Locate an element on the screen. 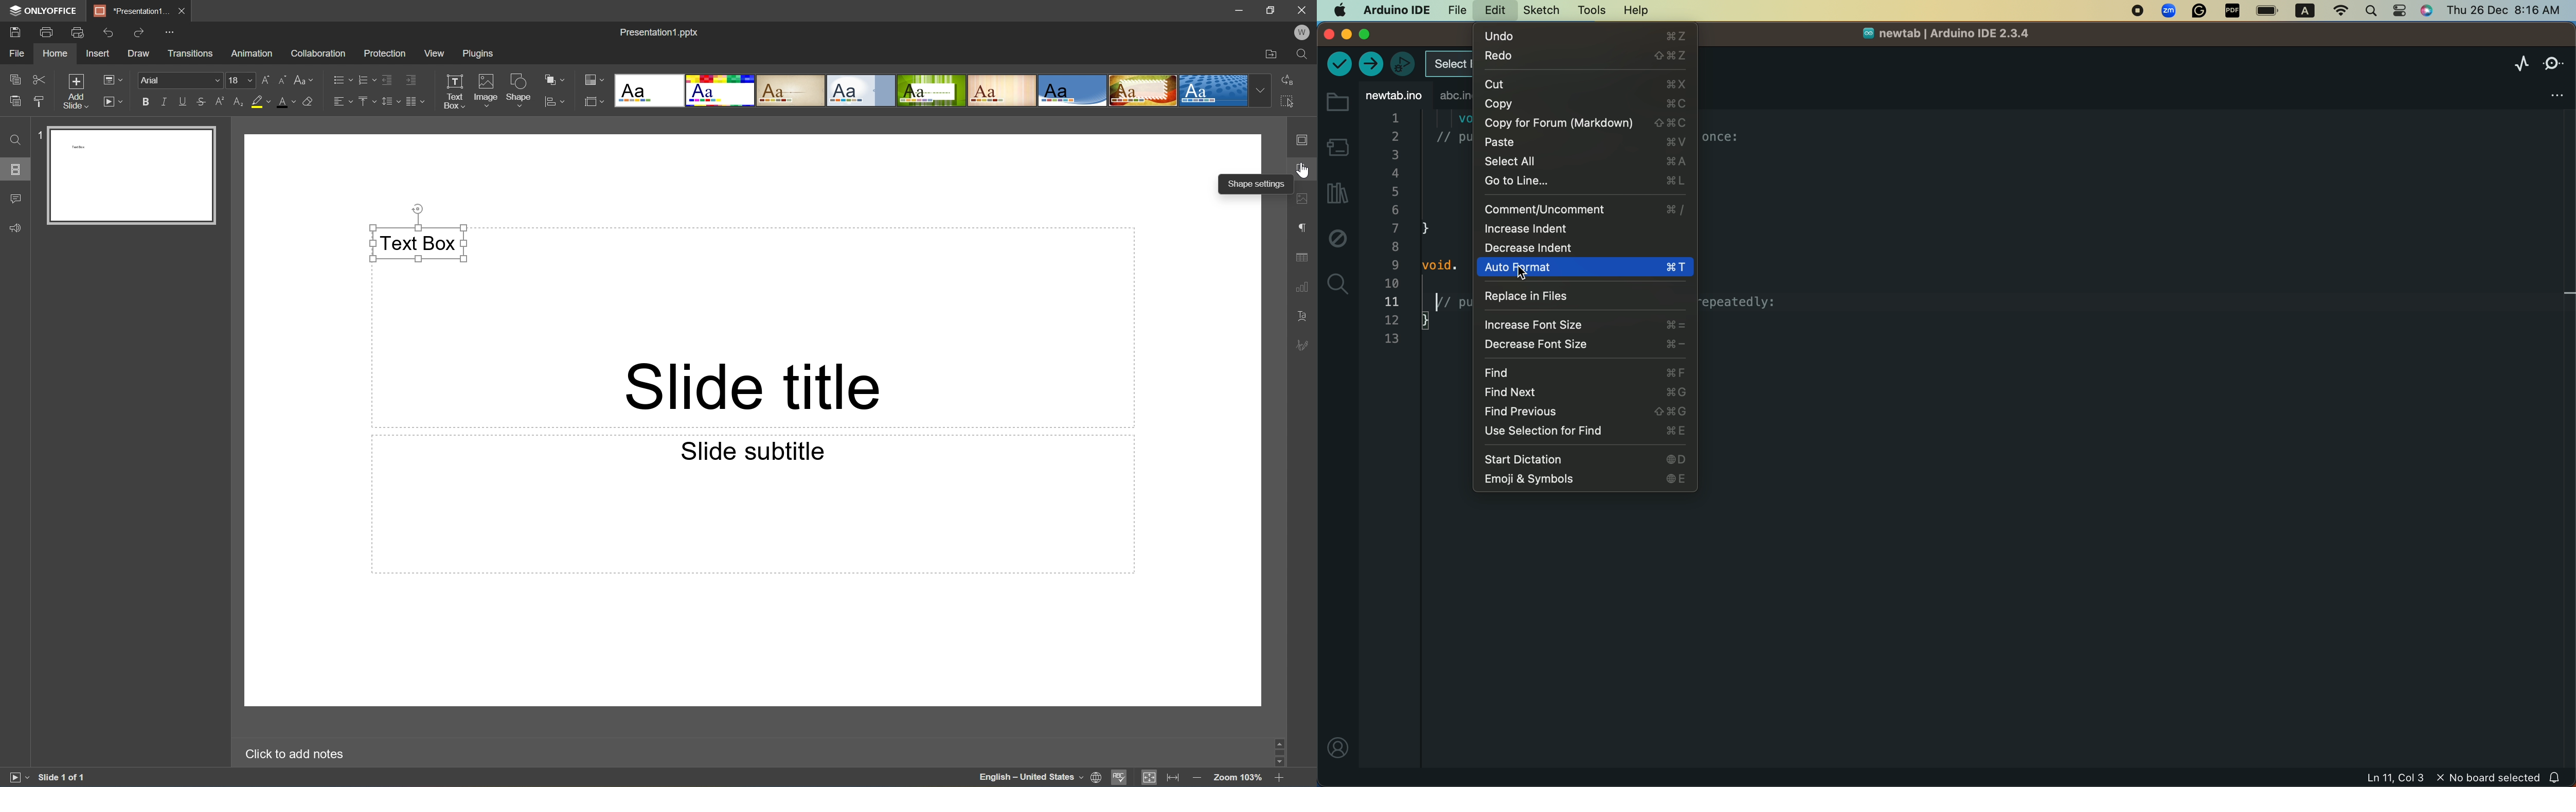  Bullets is located at coordinates (337, 80).